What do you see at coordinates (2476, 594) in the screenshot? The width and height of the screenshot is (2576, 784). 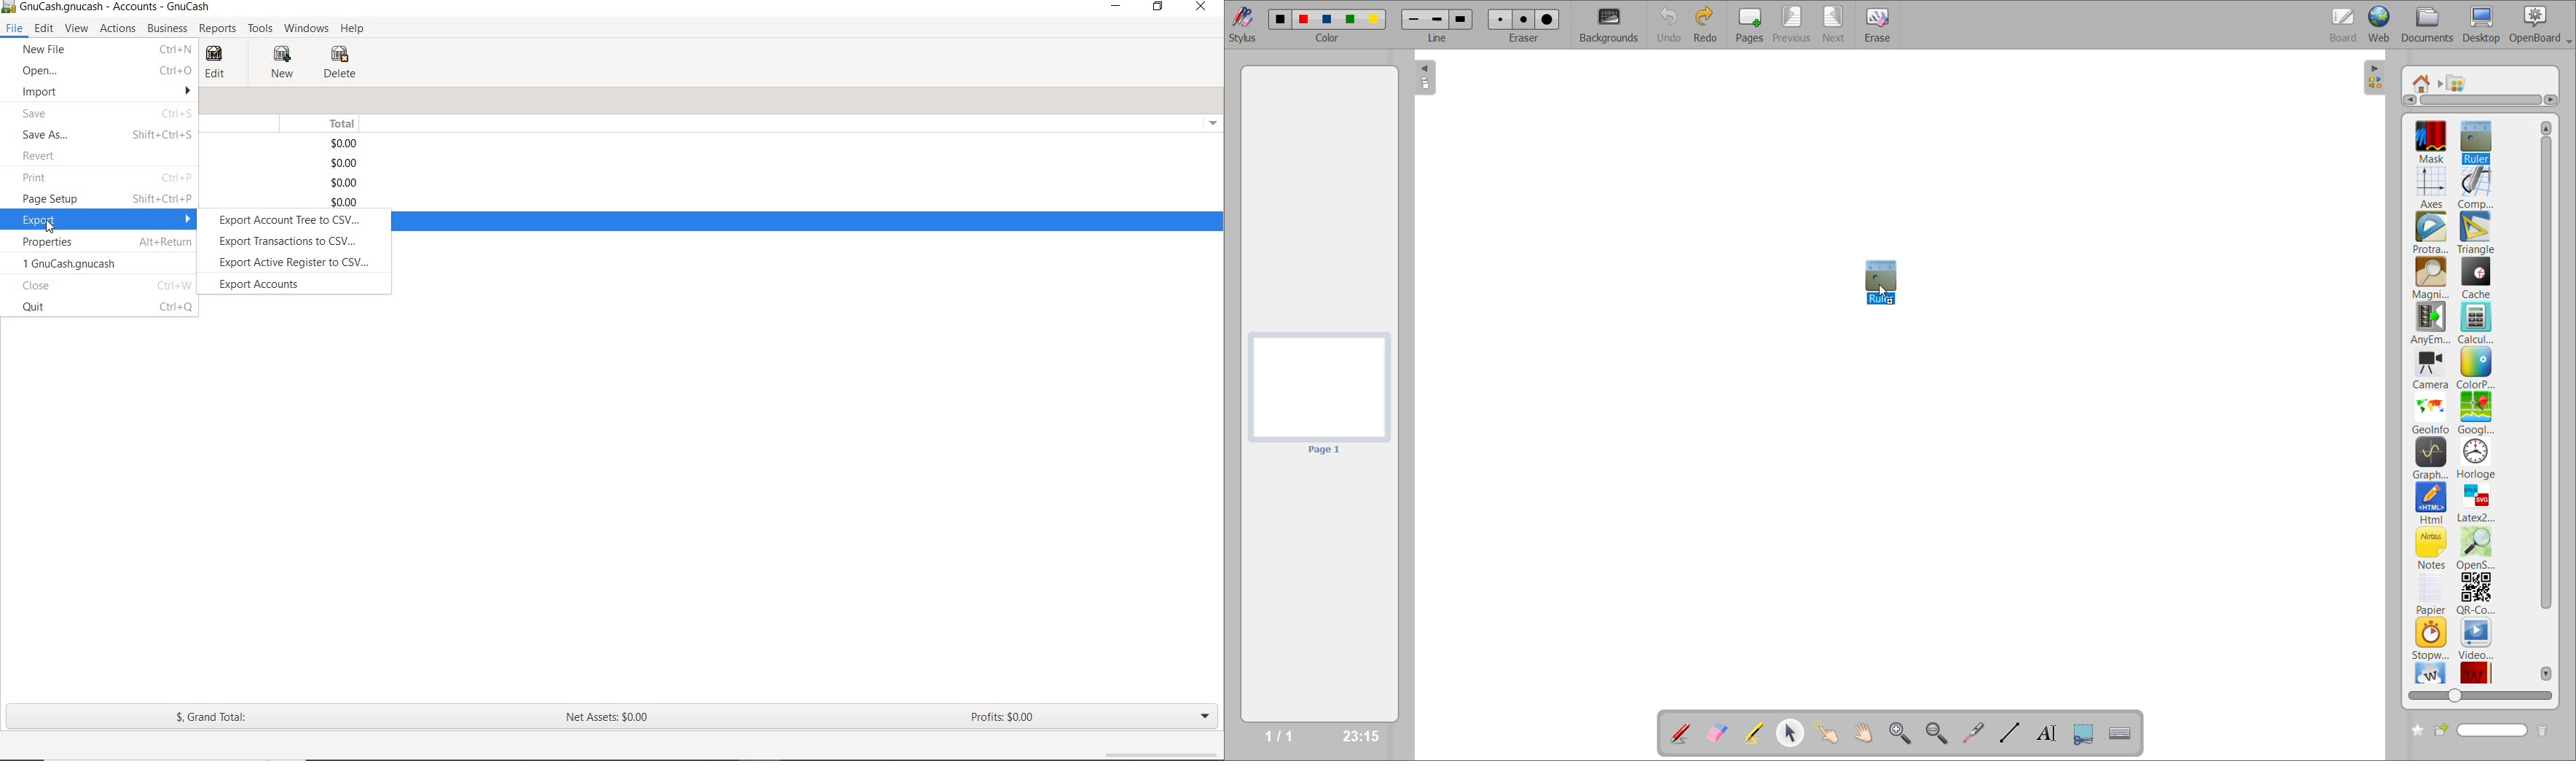 I see `qr code` at bounding box center [2476, 594].